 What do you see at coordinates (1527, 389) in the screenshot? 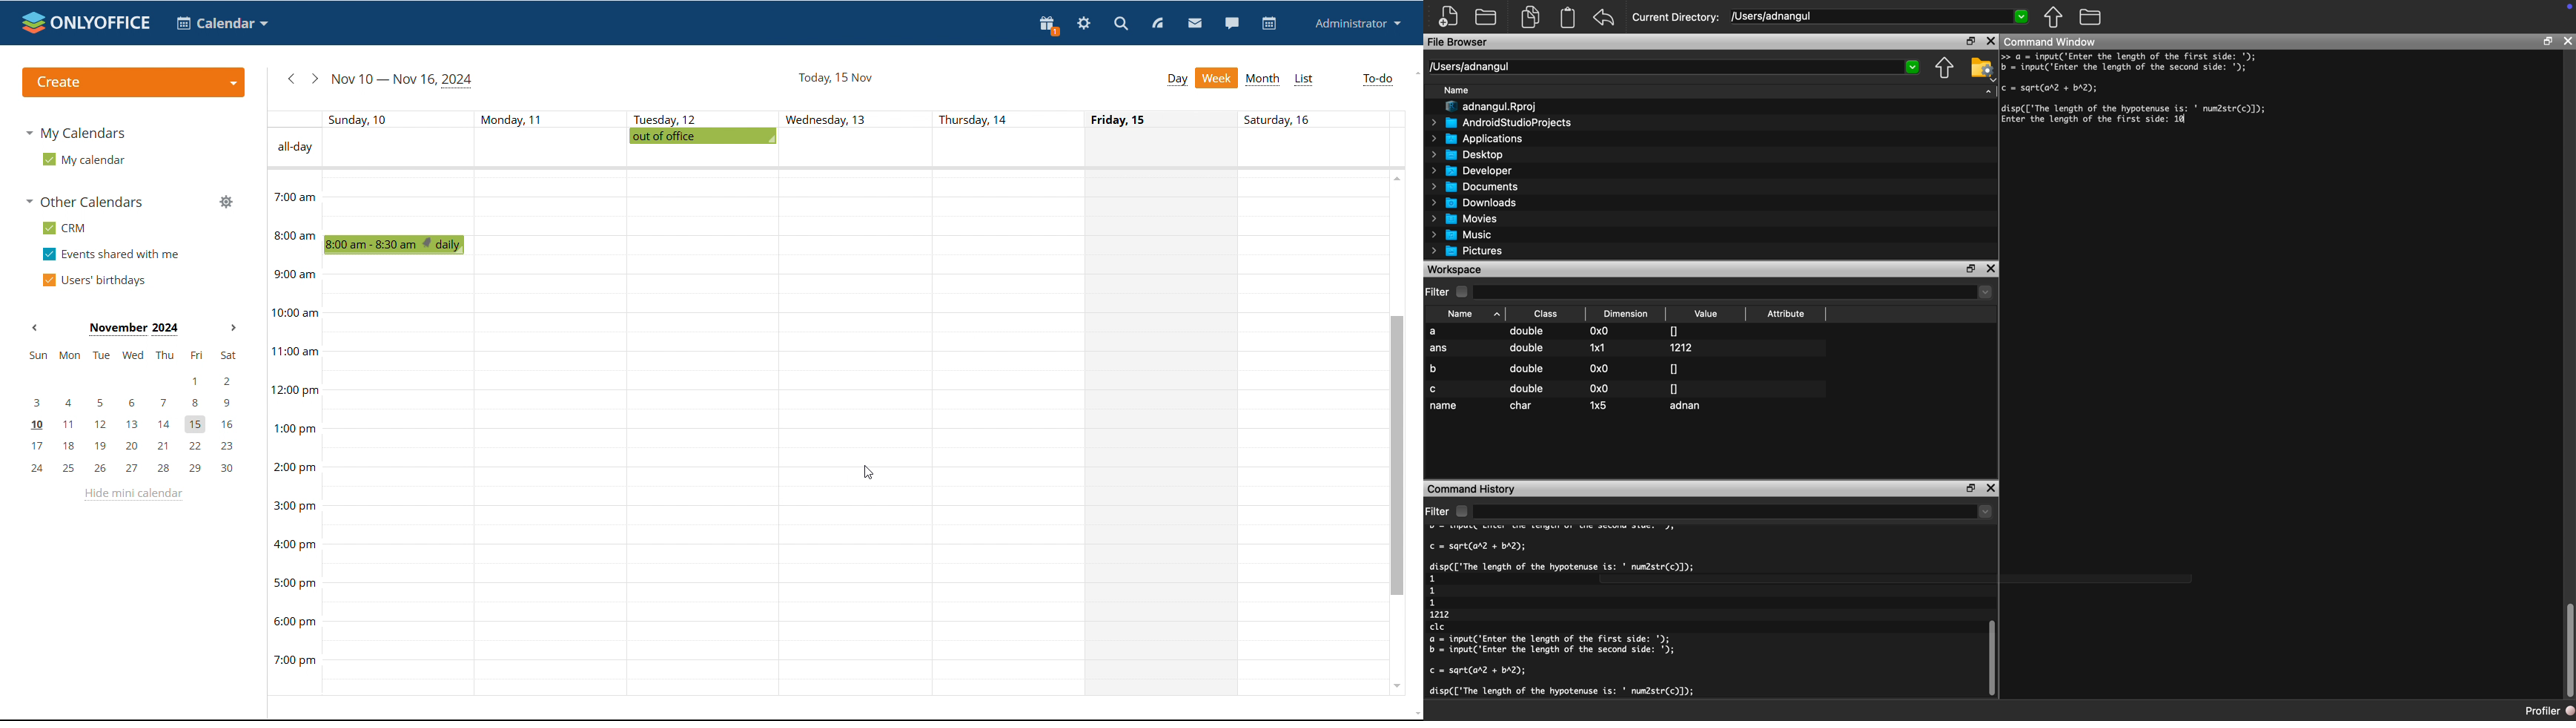
I see `double` at bounding box center [1527, 389].